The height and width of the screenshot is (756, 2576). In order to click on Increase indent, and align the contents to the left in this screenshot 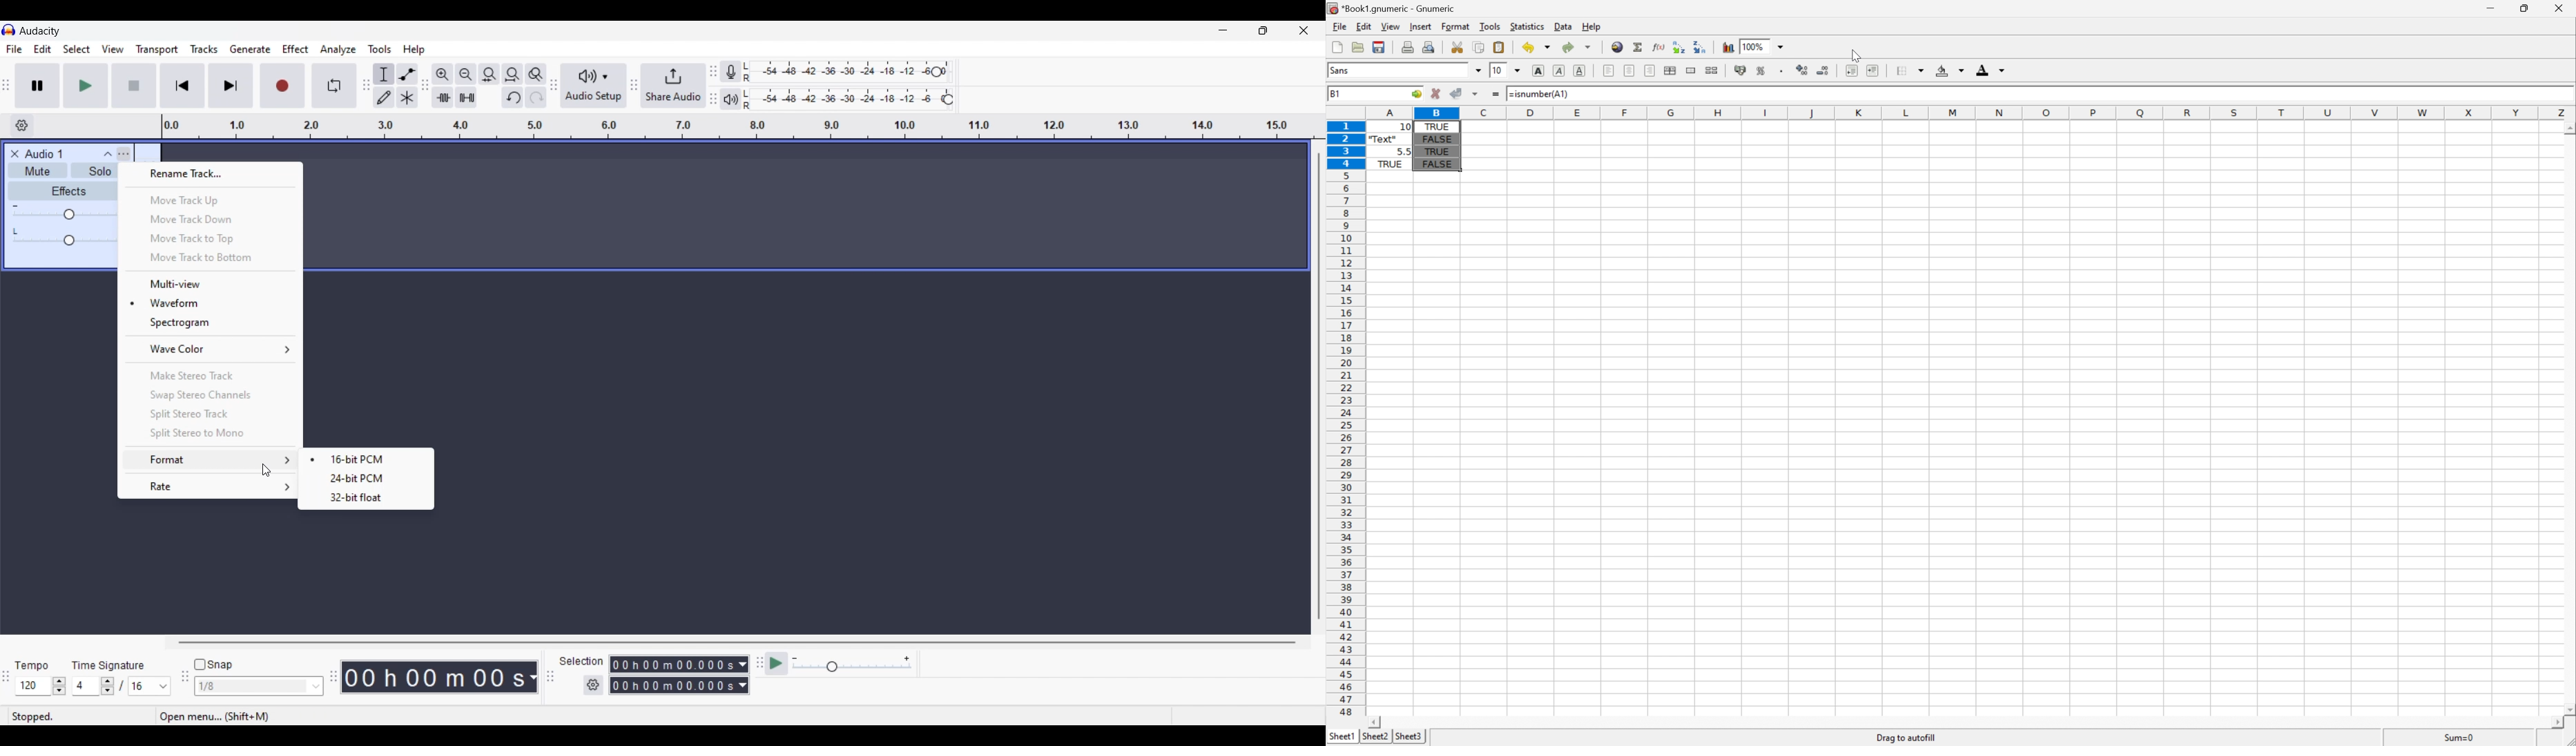, I will do `click(1874, 70)`.